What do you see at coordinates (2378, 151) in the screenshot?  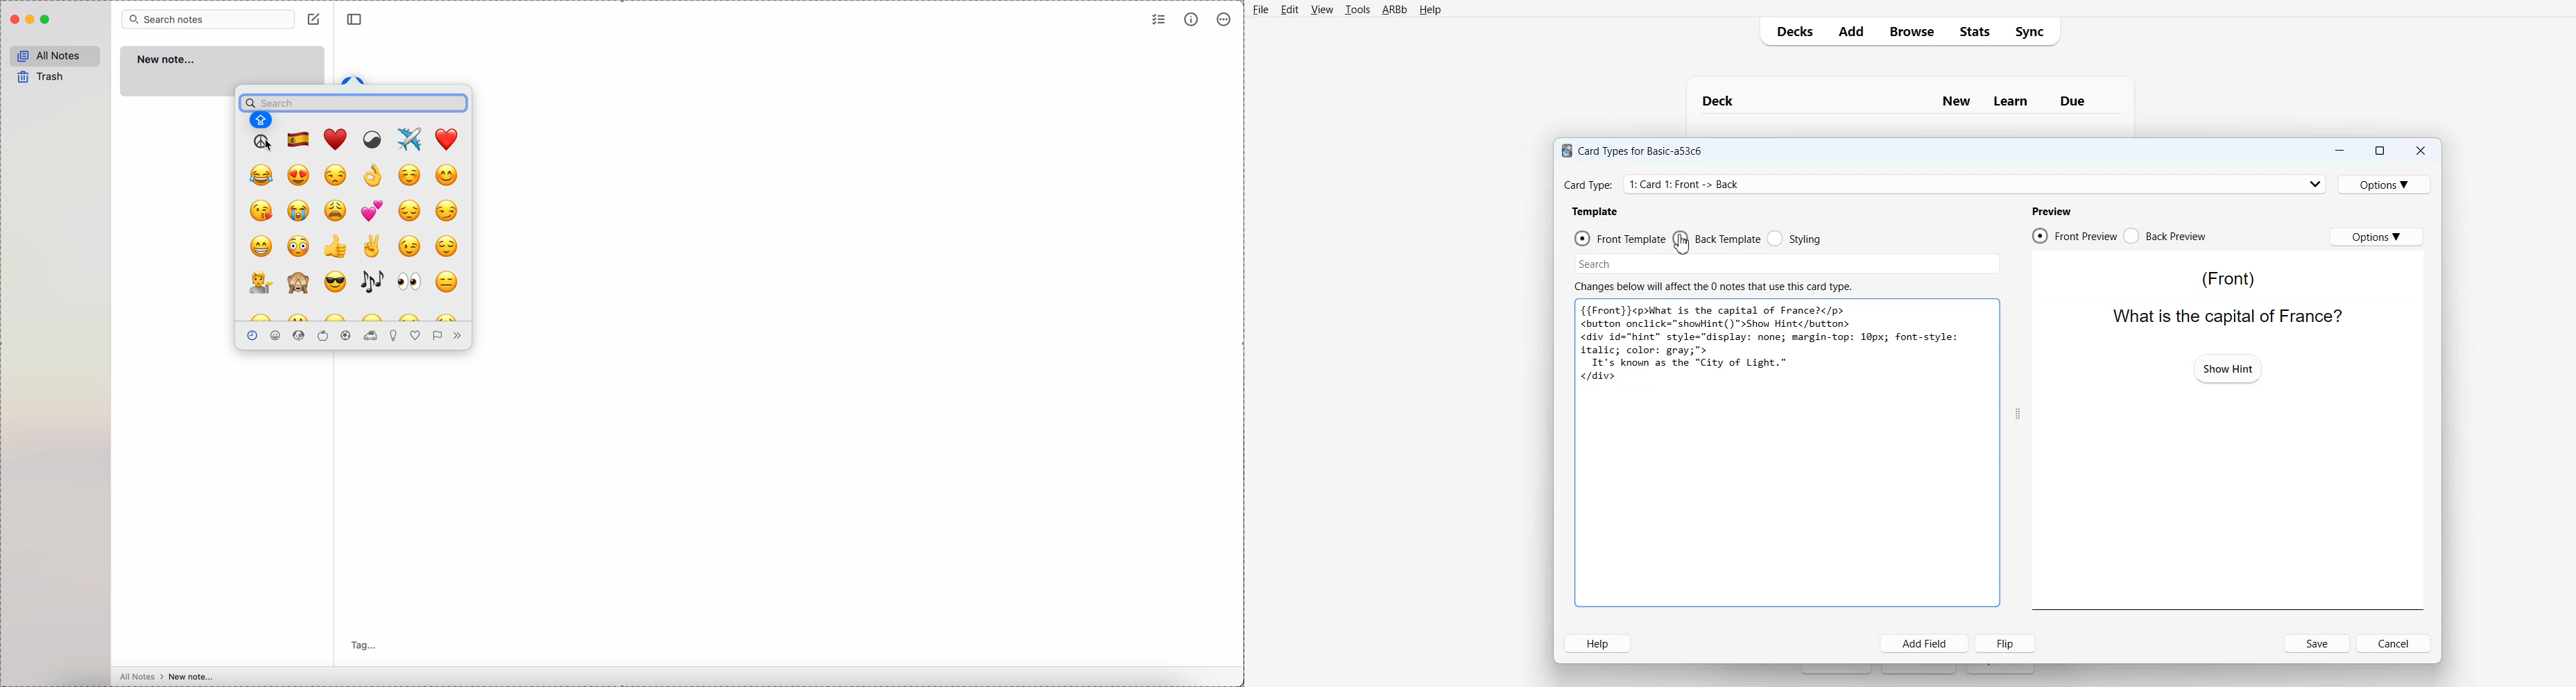 I see `Maximize` at bounding box center [2378, 151].